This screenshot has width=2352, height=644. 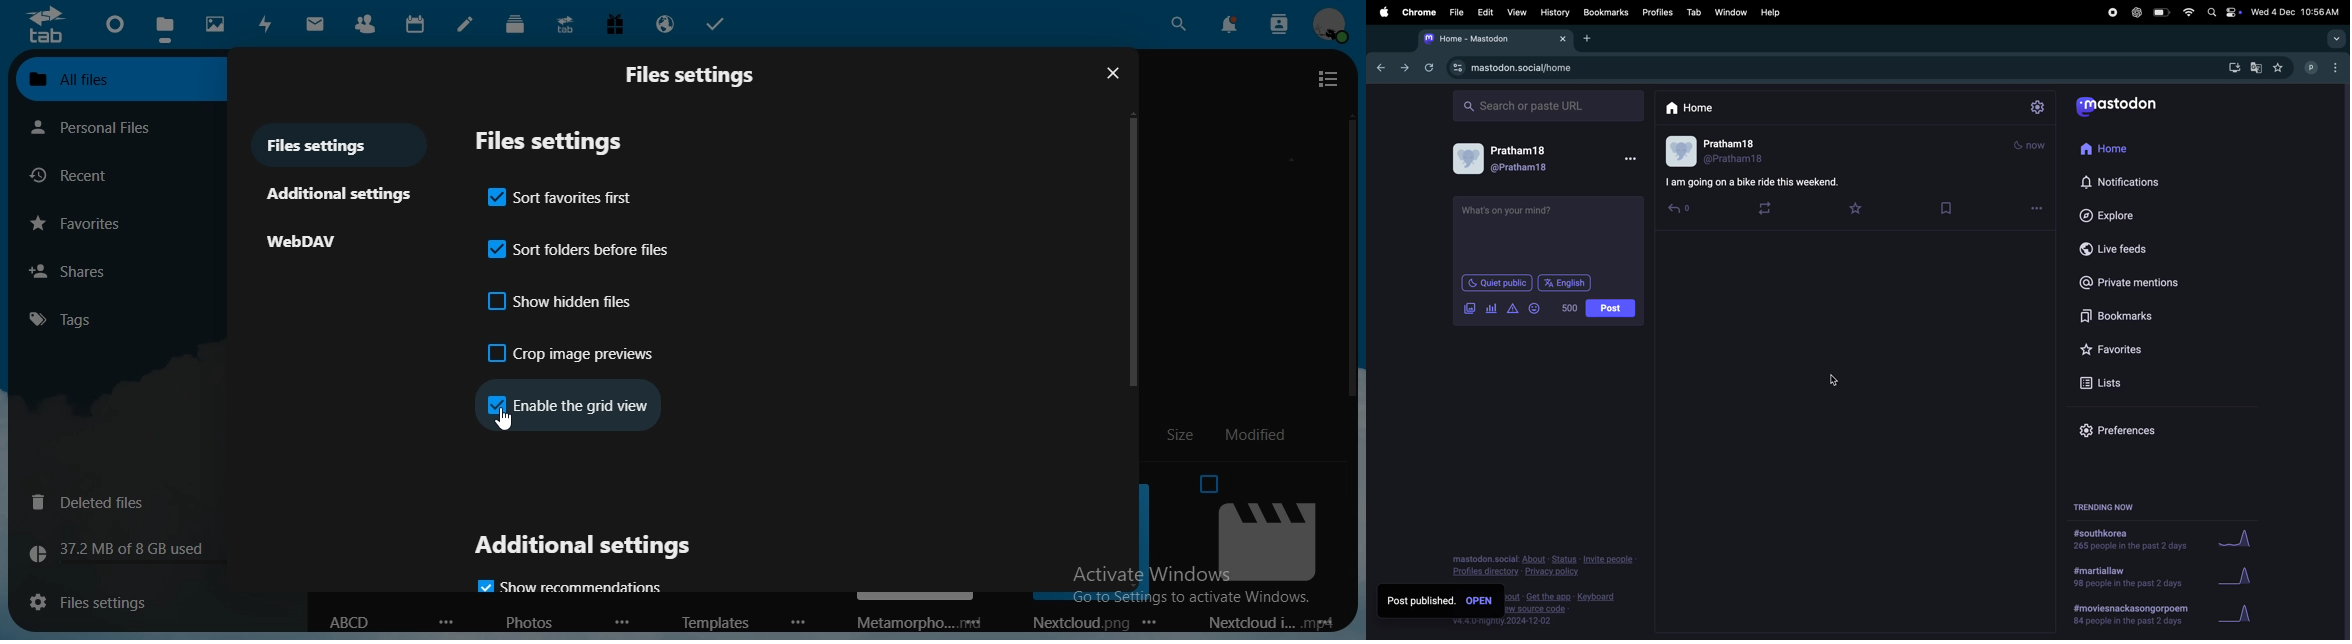 I want to click on cursor, so click(x=1828, y=380).